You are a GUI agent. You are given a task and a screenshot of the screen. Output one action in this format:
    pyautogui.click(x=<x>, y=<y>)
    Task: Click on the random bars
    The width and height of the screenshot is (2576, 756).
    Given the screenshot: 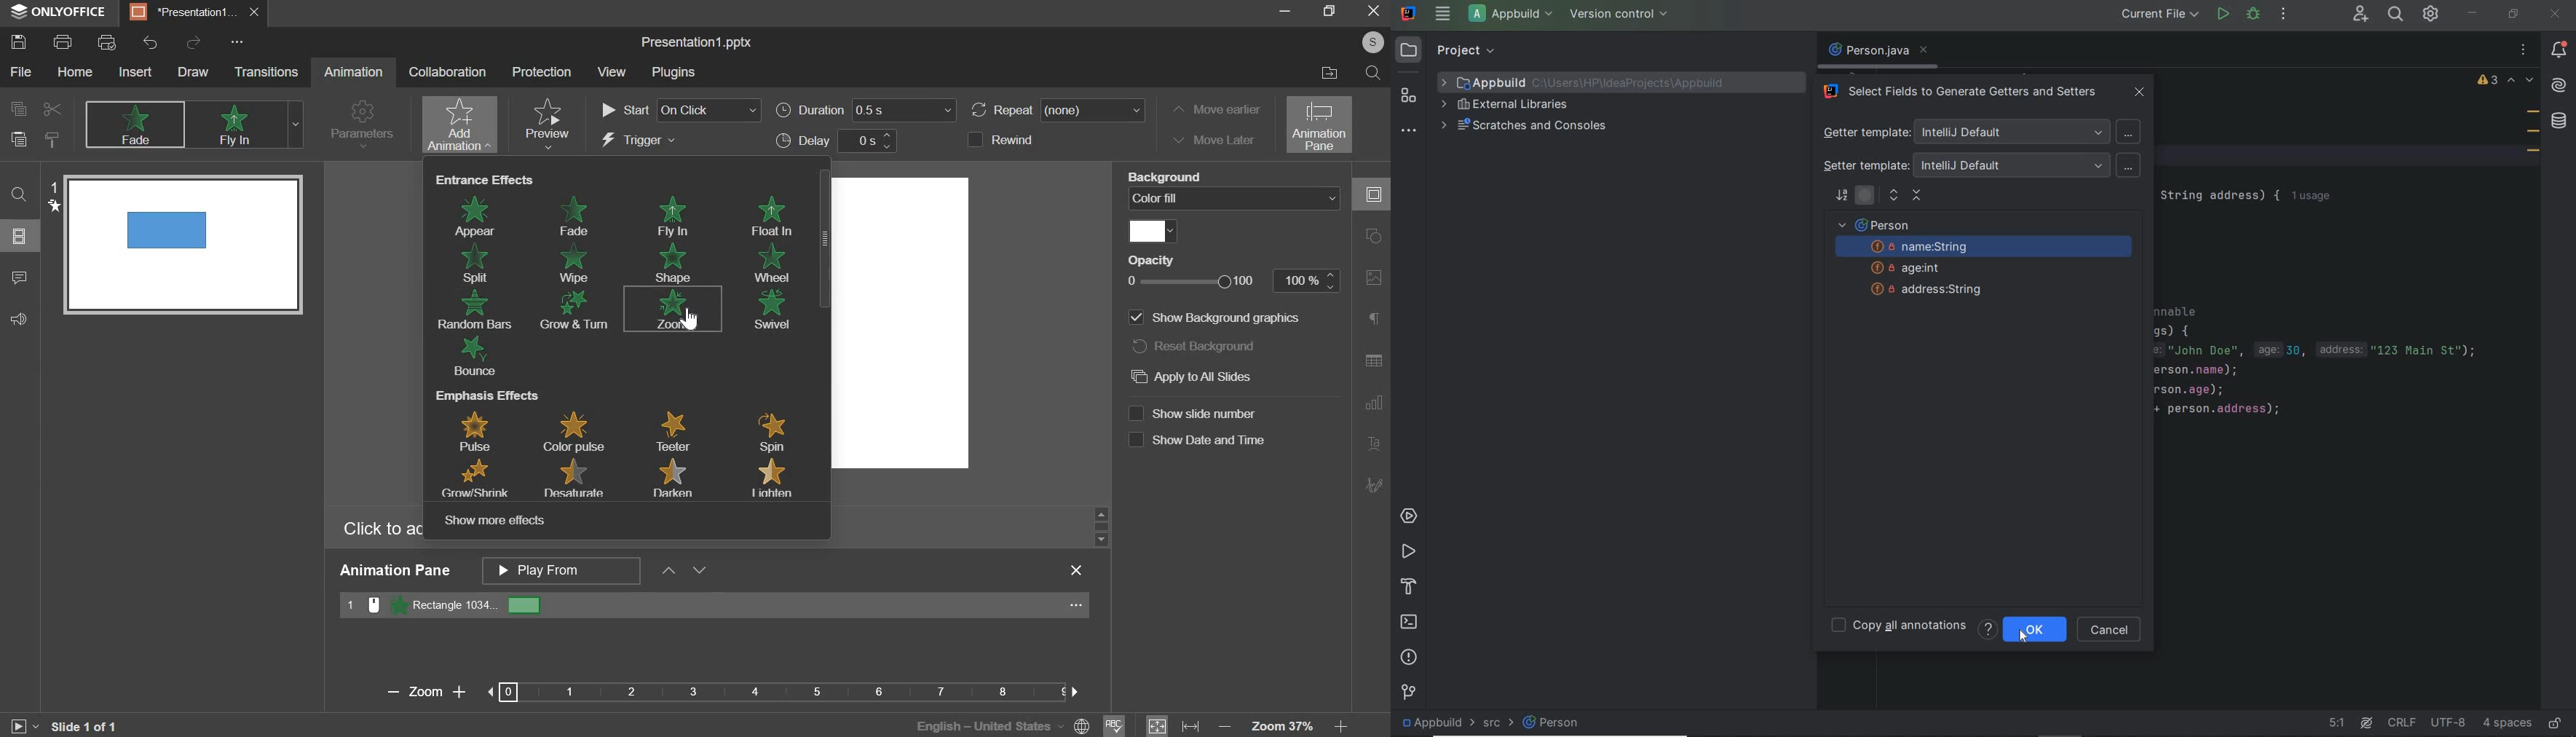 What is the action you would take?
    pyautogui.click(x=476, y=312)
    